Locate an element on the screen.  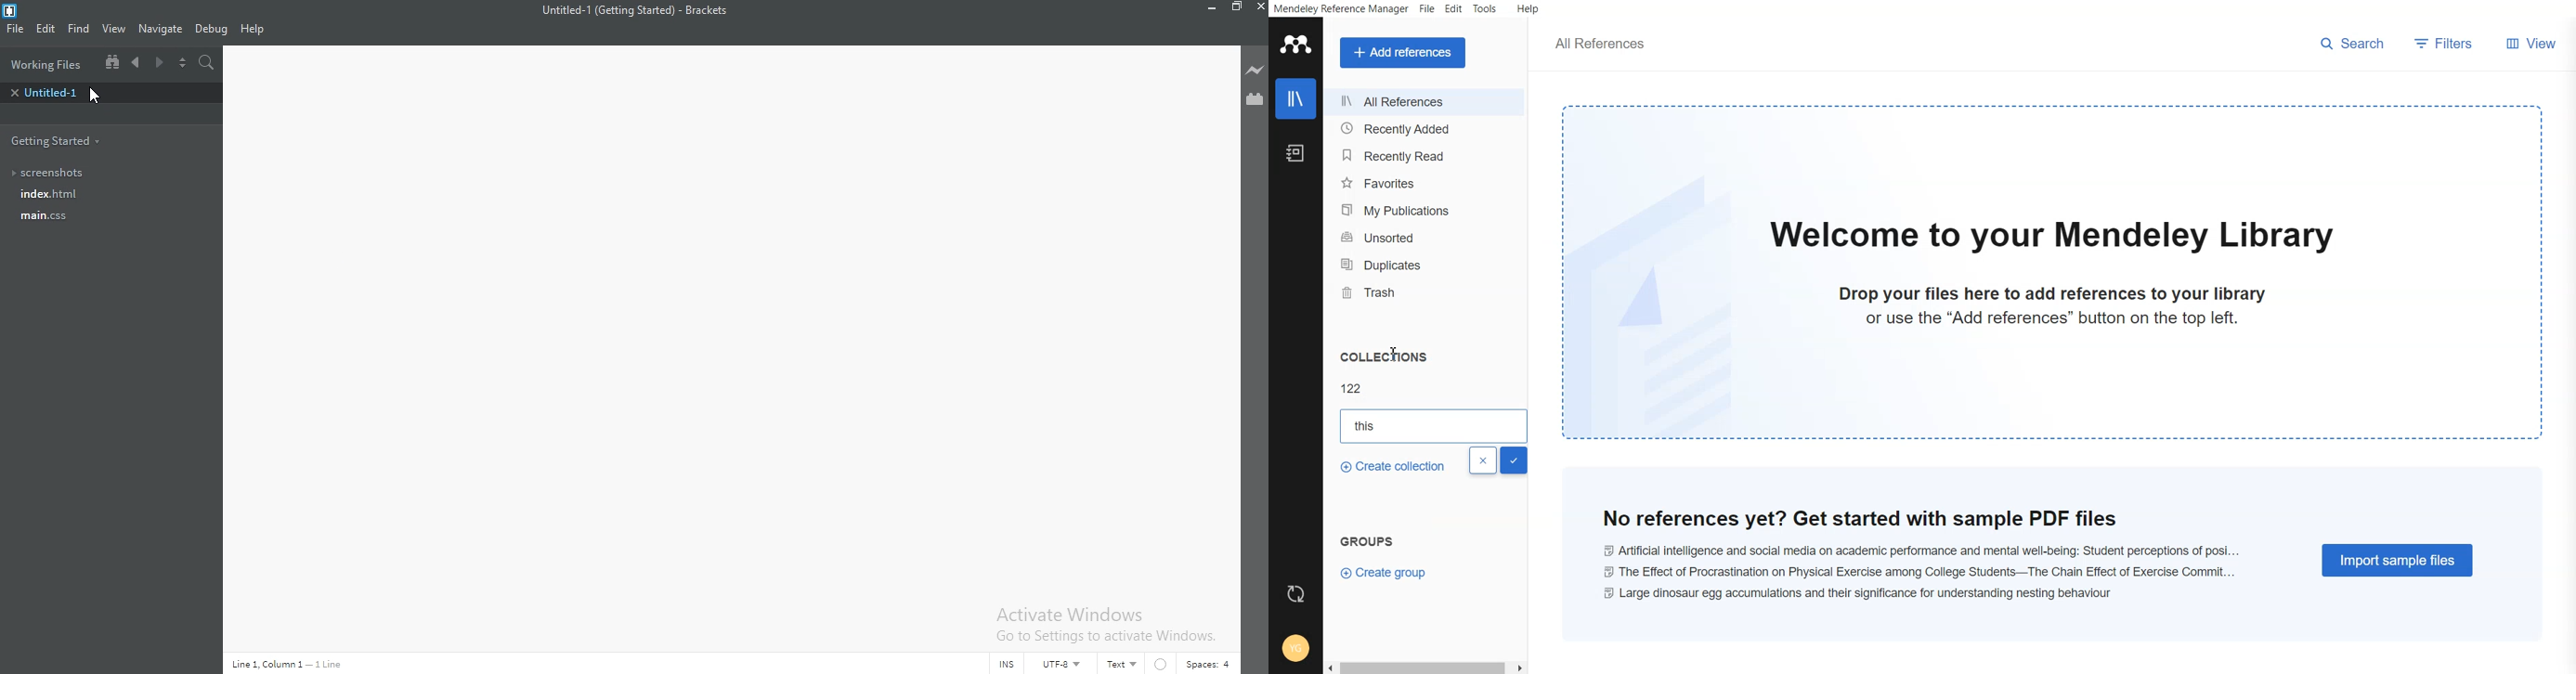
Duplicates is located at coordinates (1427, 264).